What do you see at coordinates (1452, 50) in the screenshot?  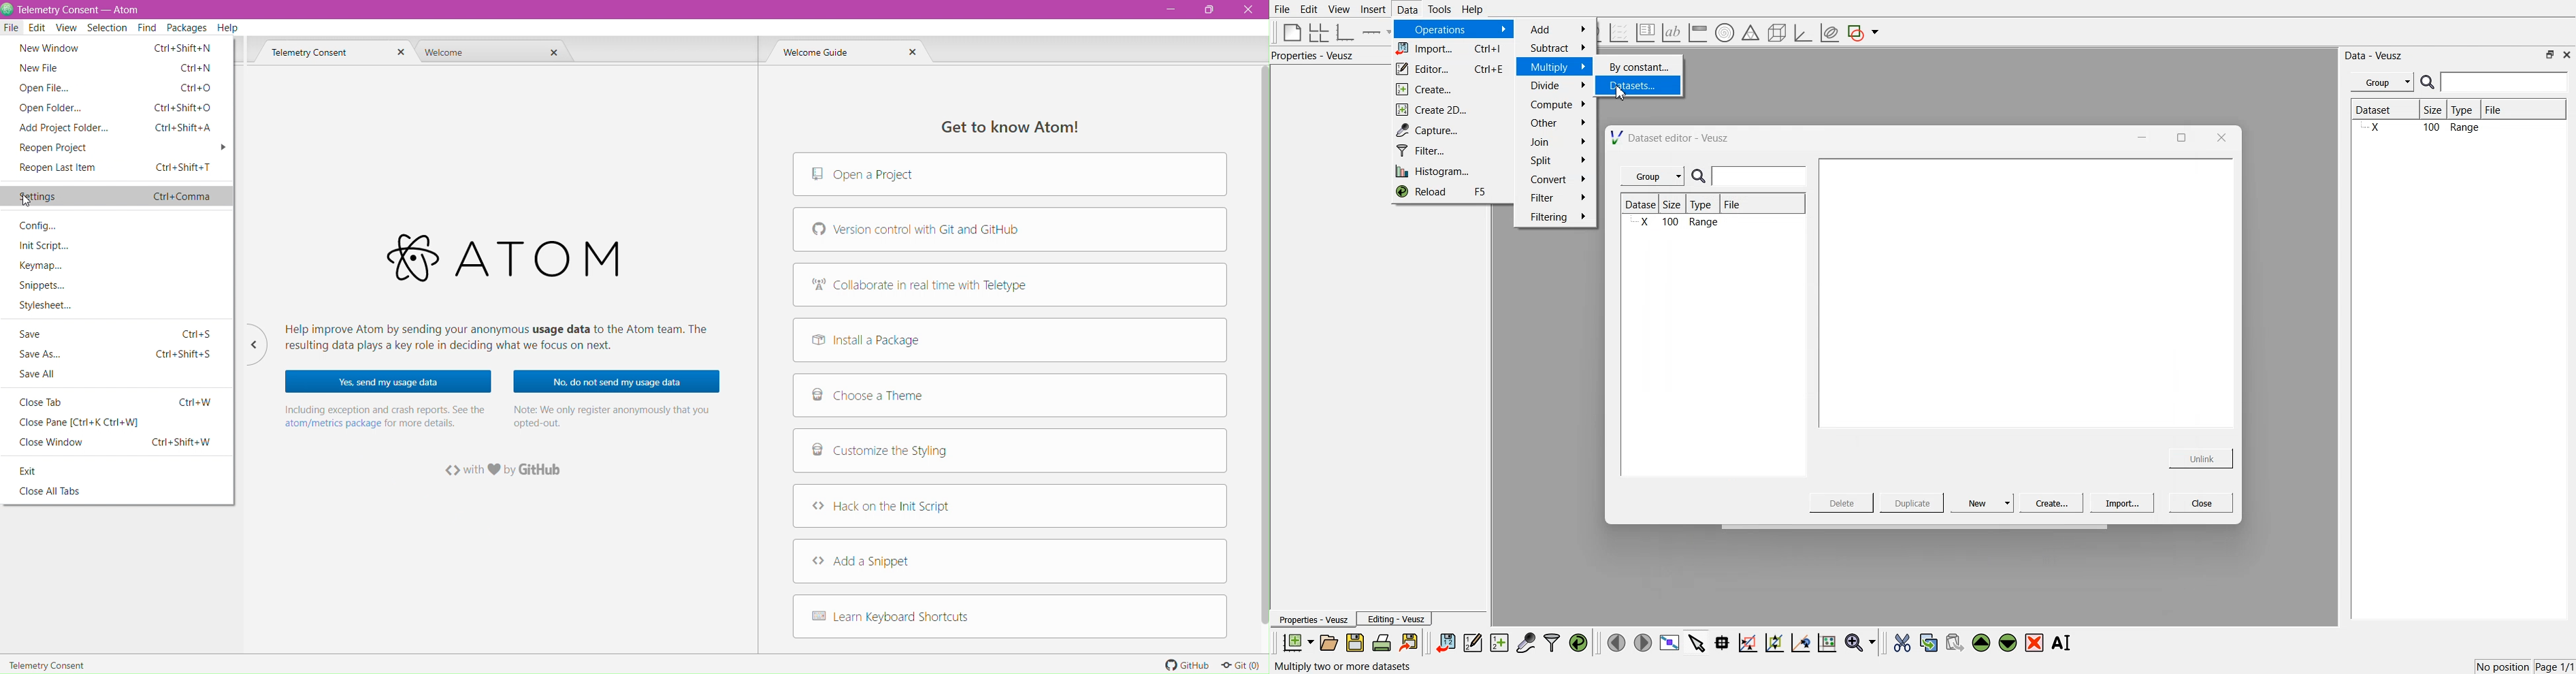 I see `Import... Ctrl+l` at bounding box center [1452, 50].